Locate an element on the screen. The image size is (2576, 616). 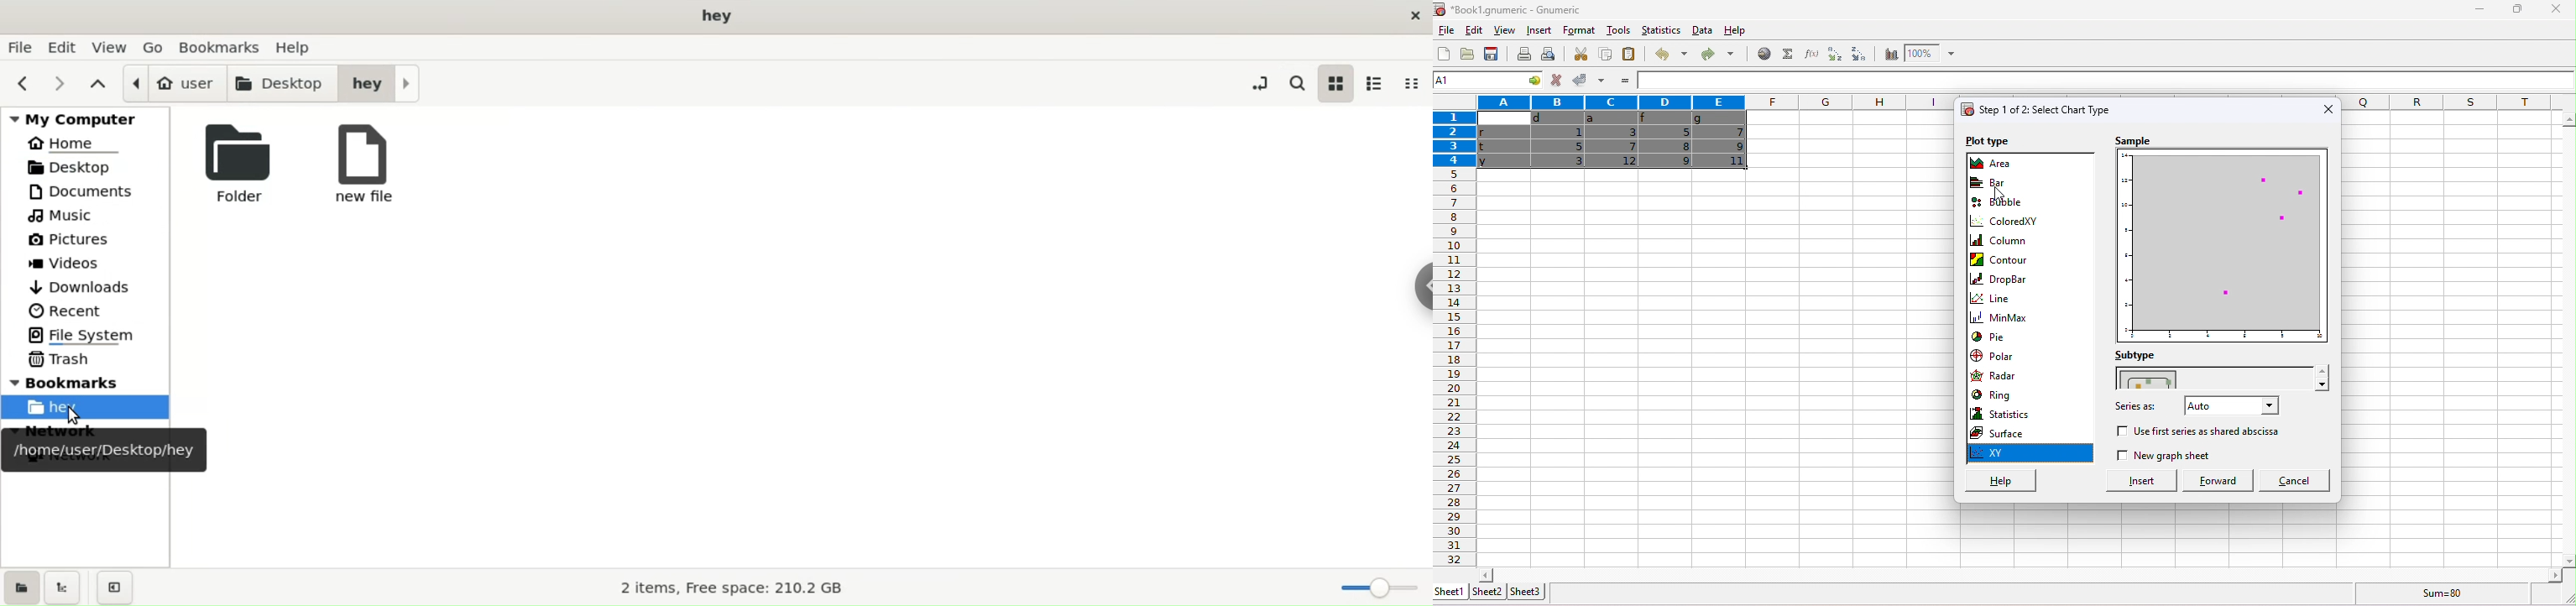
new is located at coordinates (1443, 54).